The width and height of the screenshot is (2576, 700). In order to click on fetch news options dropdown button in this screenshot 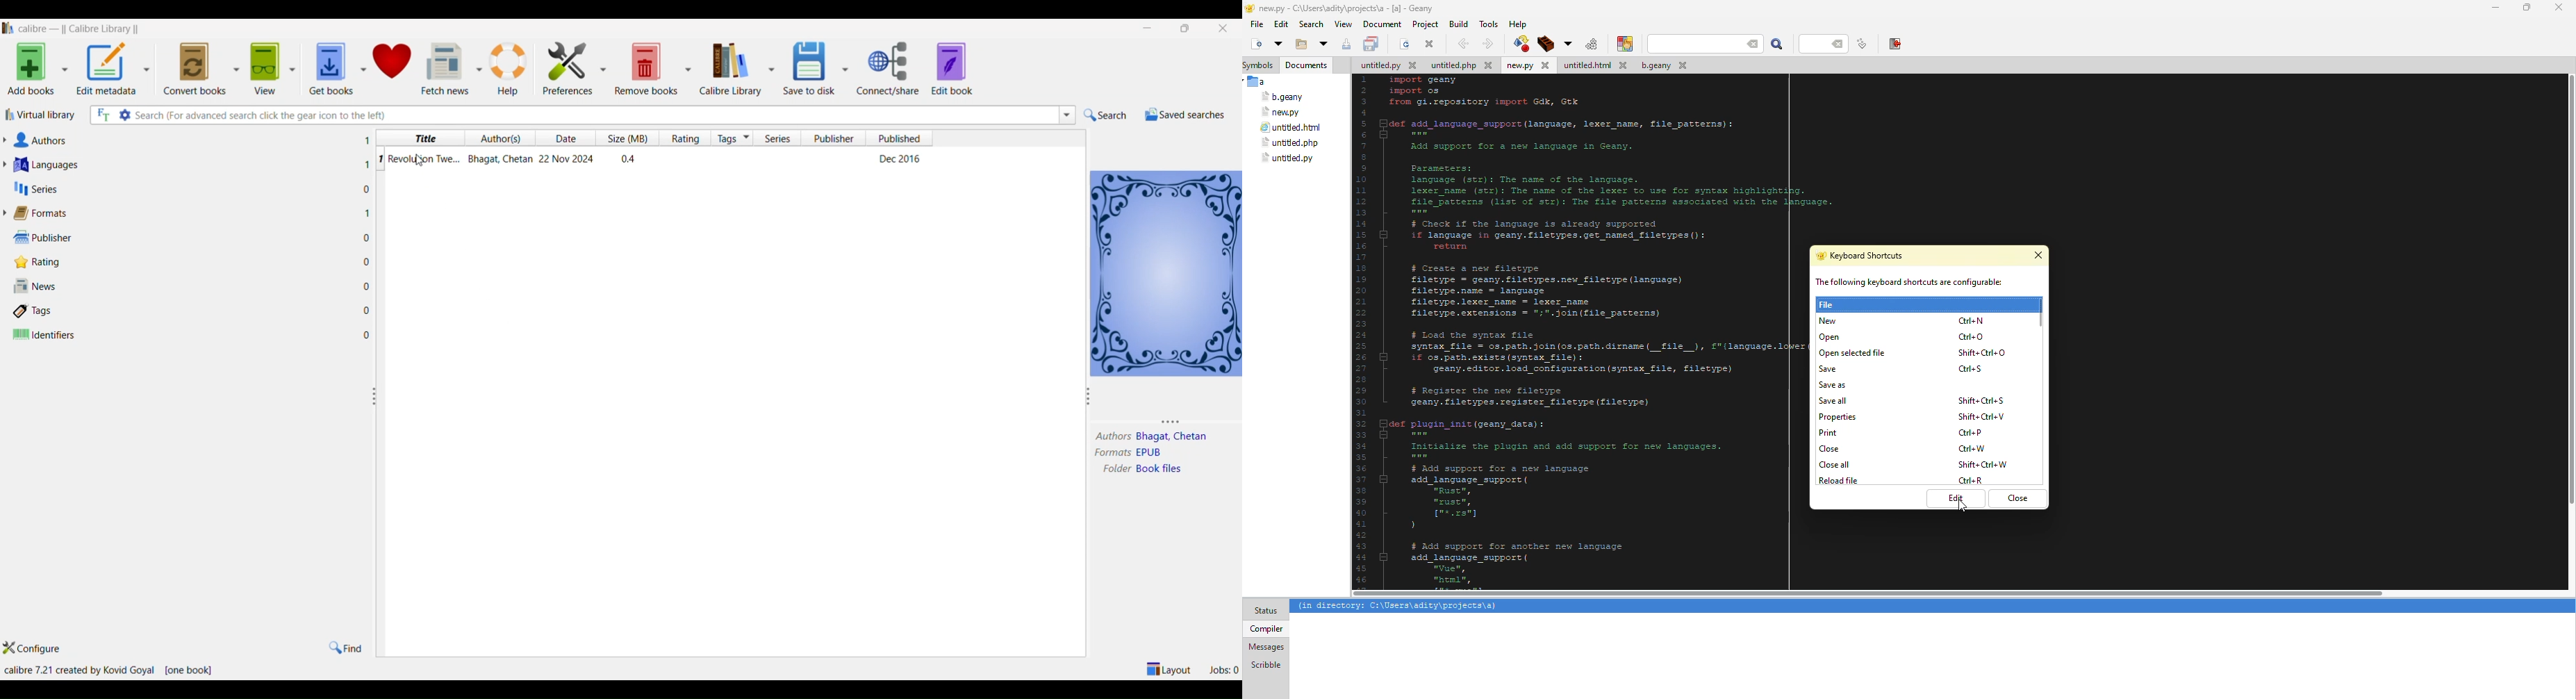, I will do `click(479, 69)`.